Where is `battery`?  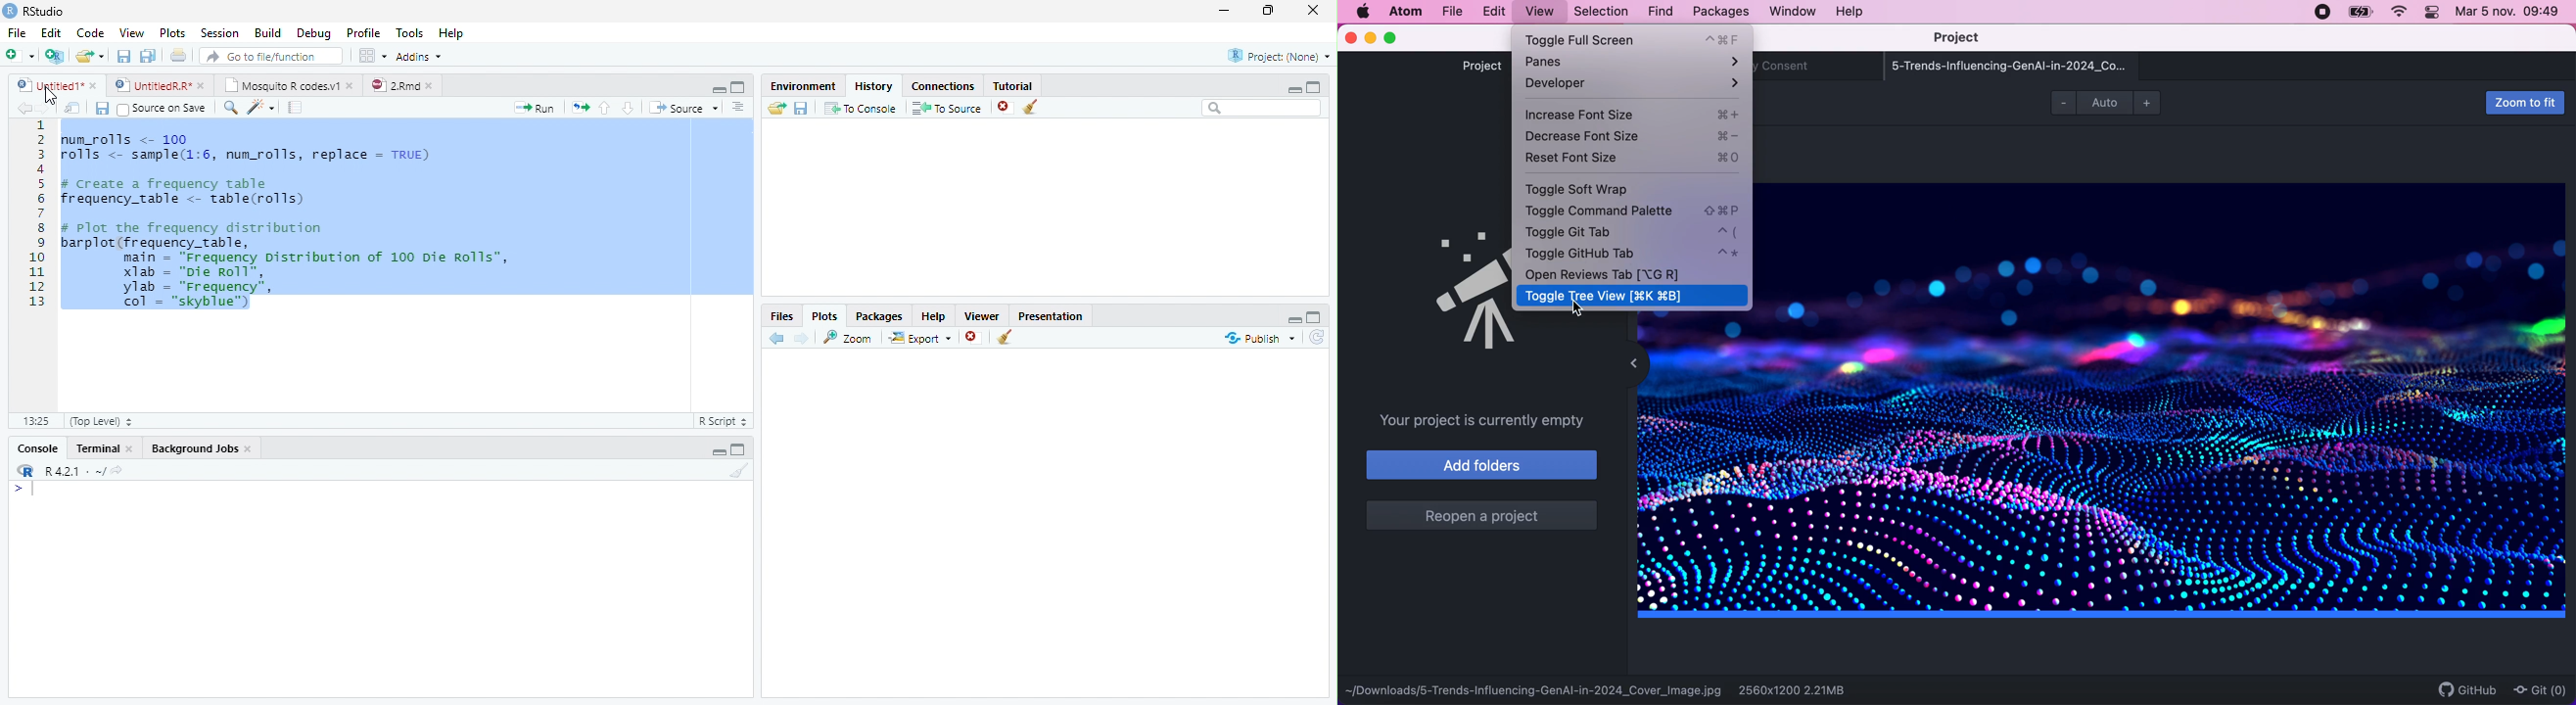 battery is located at coordinates (2360, 13).